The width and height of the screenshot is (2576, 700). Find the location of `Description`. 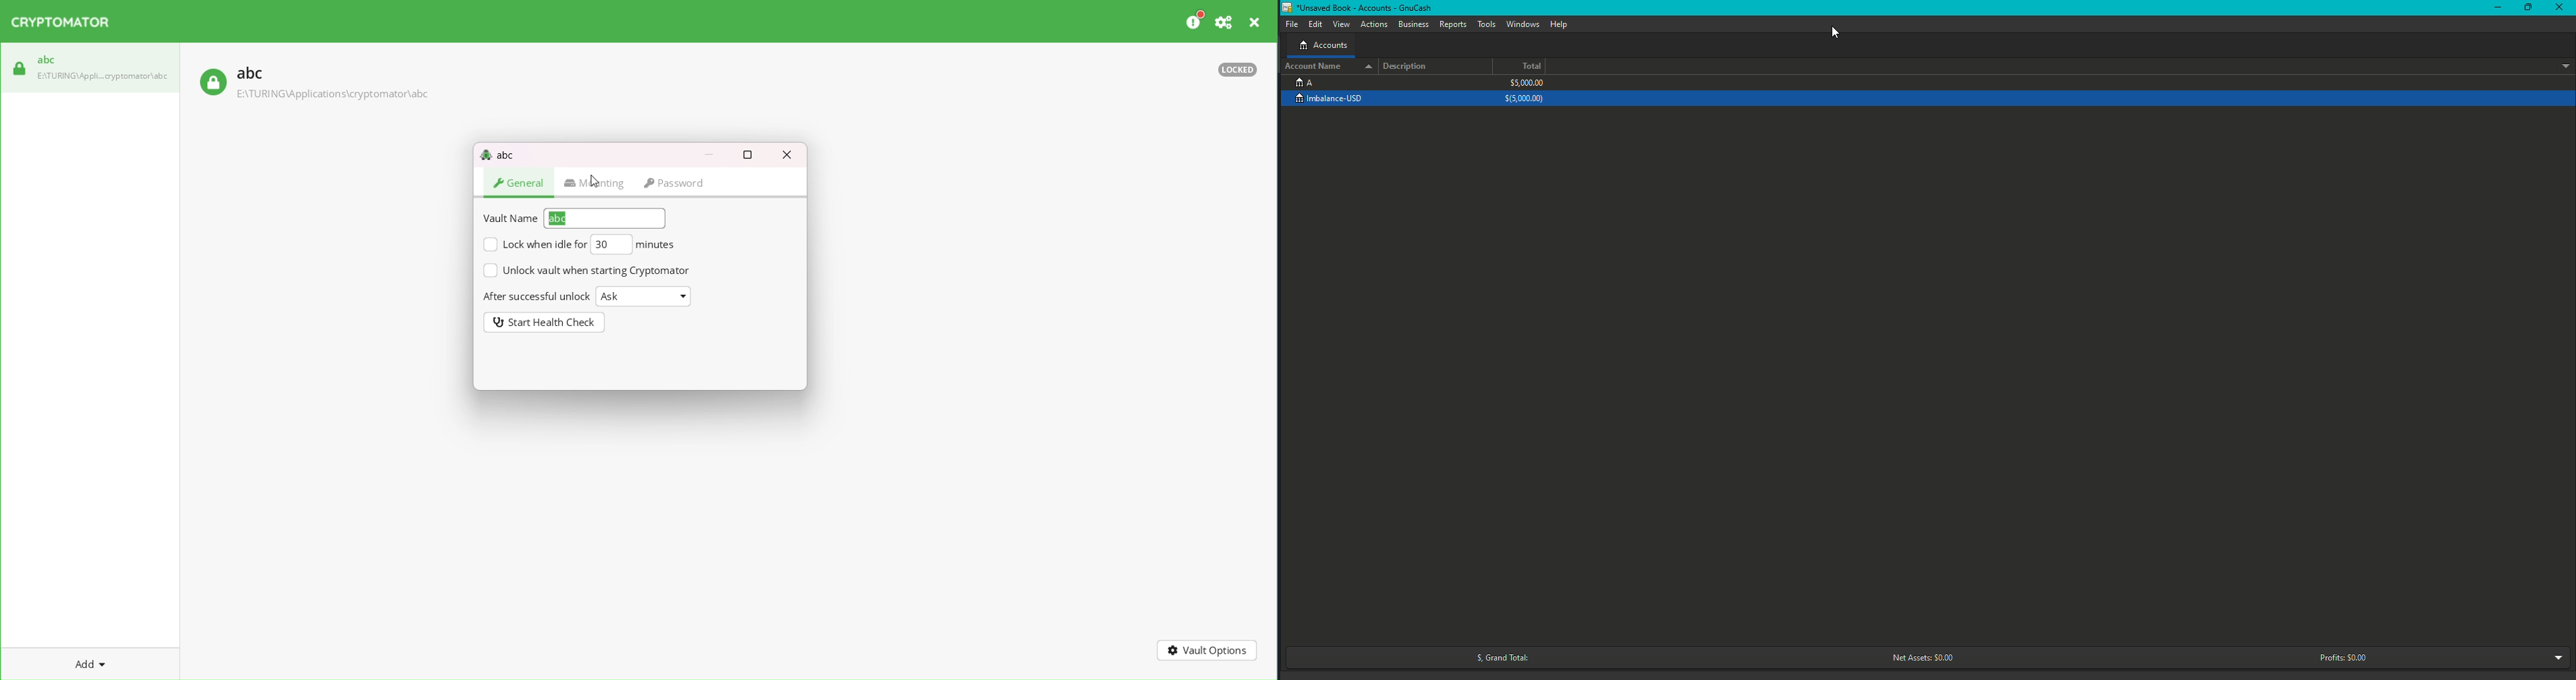

Description is located at coordinates (1409, 66).